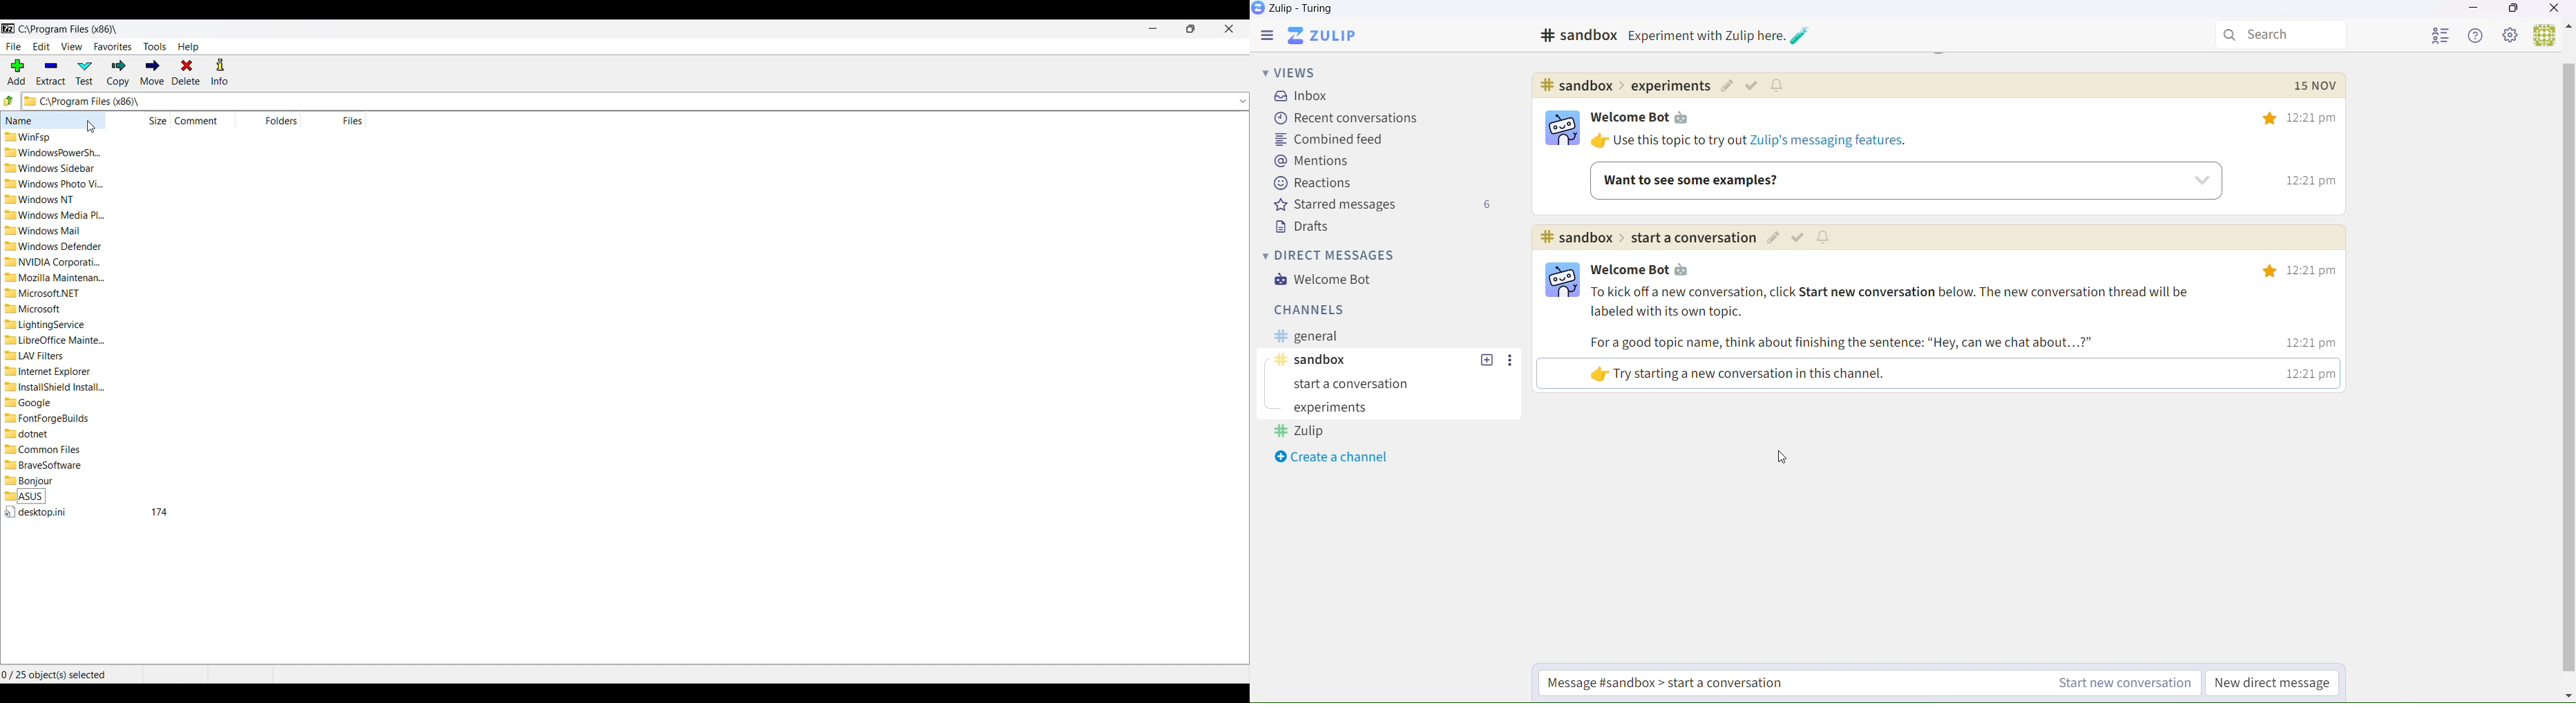 The height and width of the screenshot is (728, 2576). I want to click on Combined feed, so click(1328, 140).